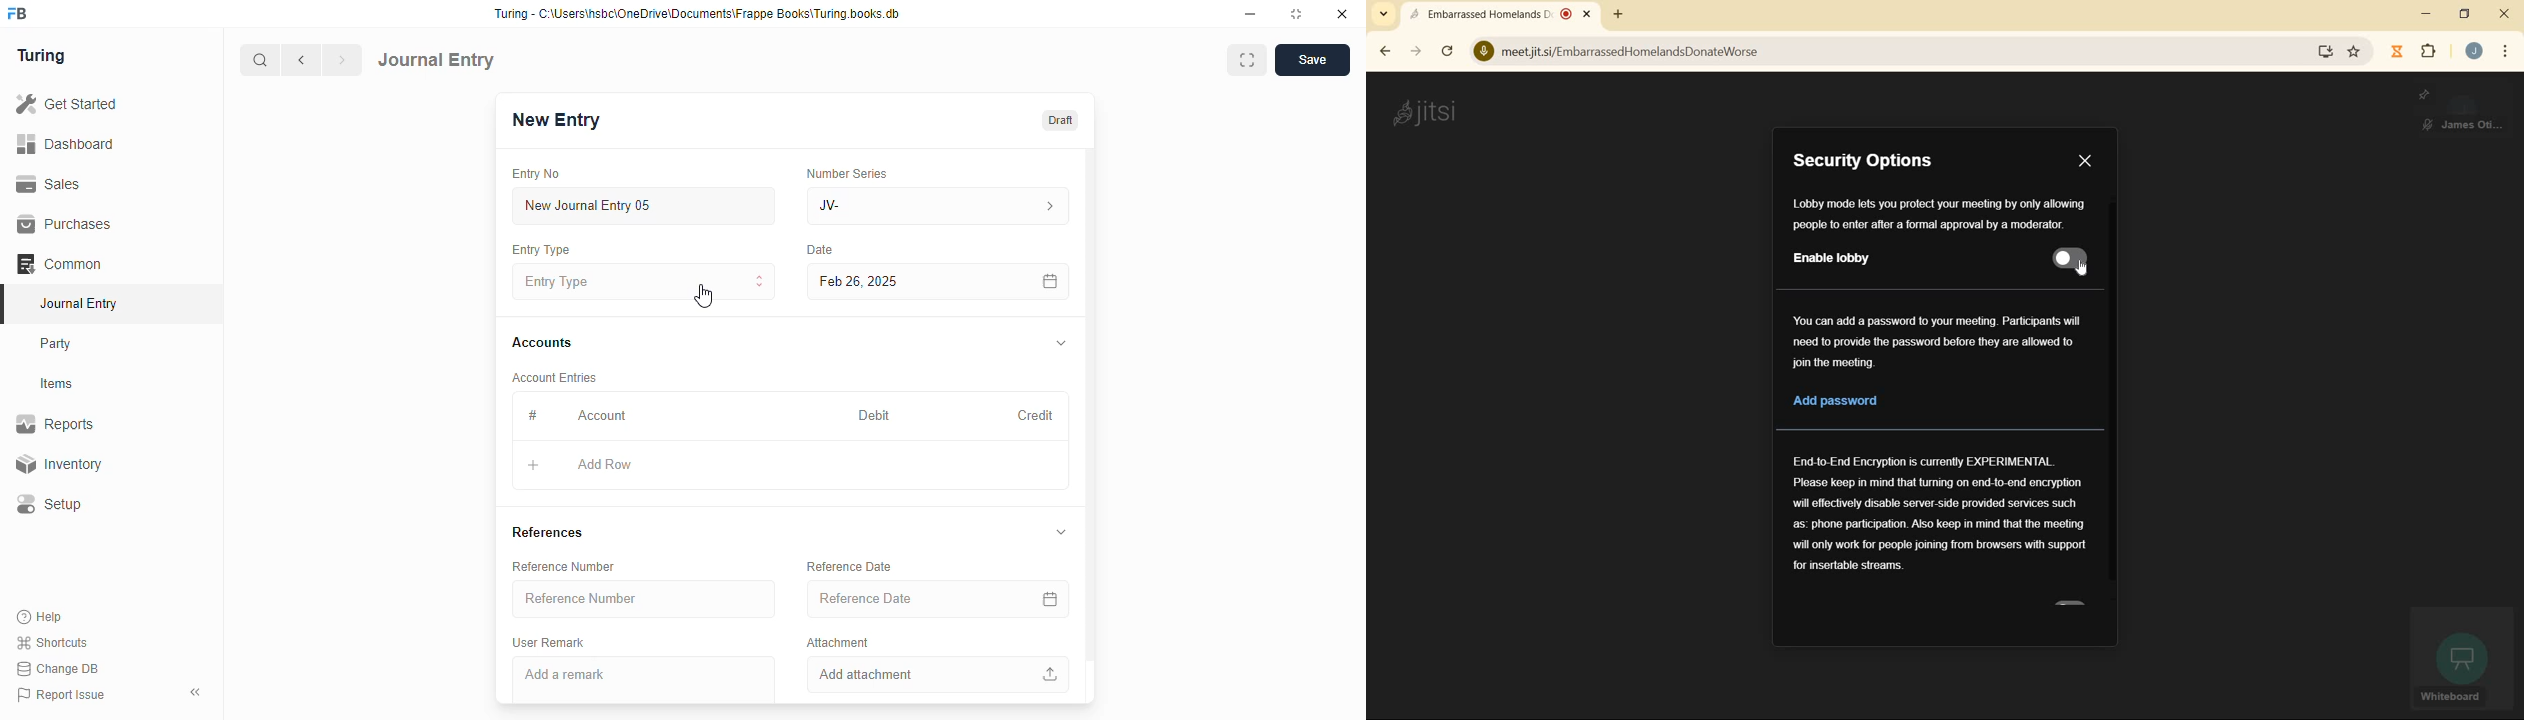  Describe the element at coordinates (563, 567) in the screenshot. I see `reference number` at that location.